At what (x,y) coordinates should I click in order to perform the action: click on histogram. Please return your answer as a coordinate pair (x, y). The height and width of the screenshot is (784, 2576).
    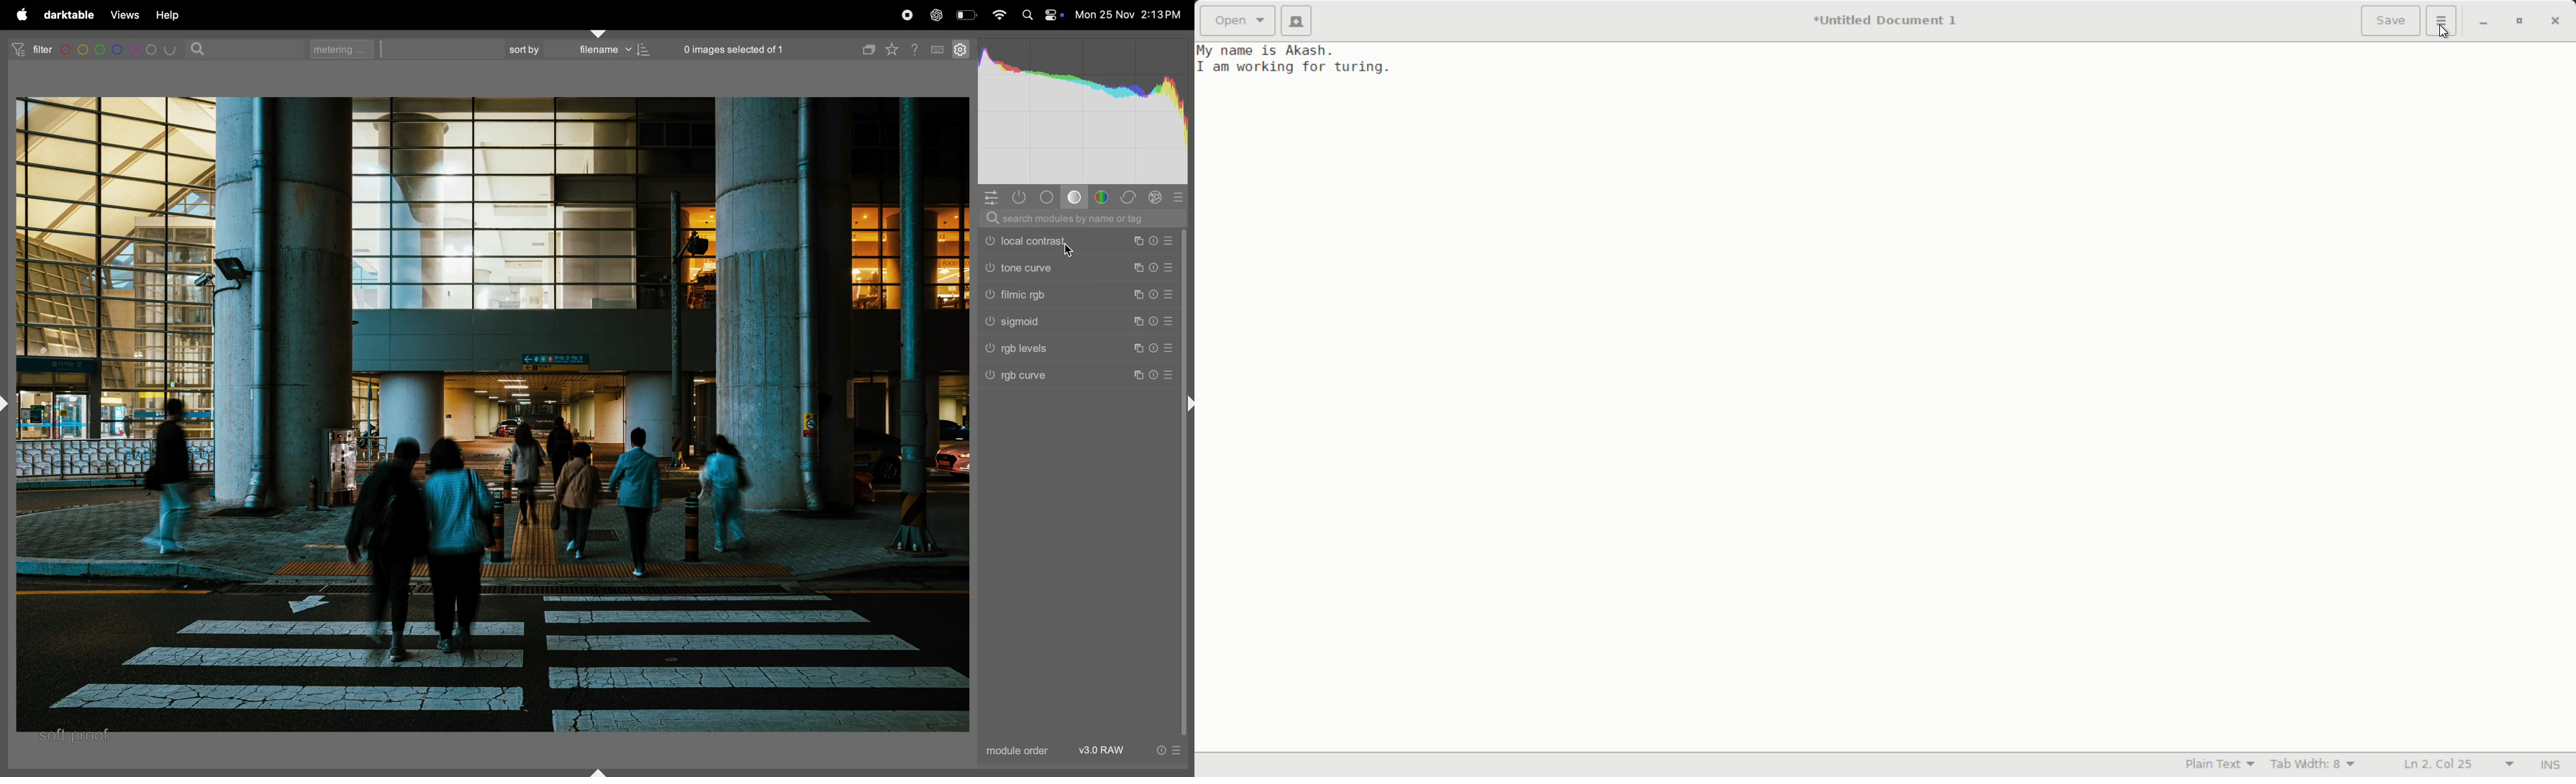
    Looking at the image, I should click on (1080, 114).